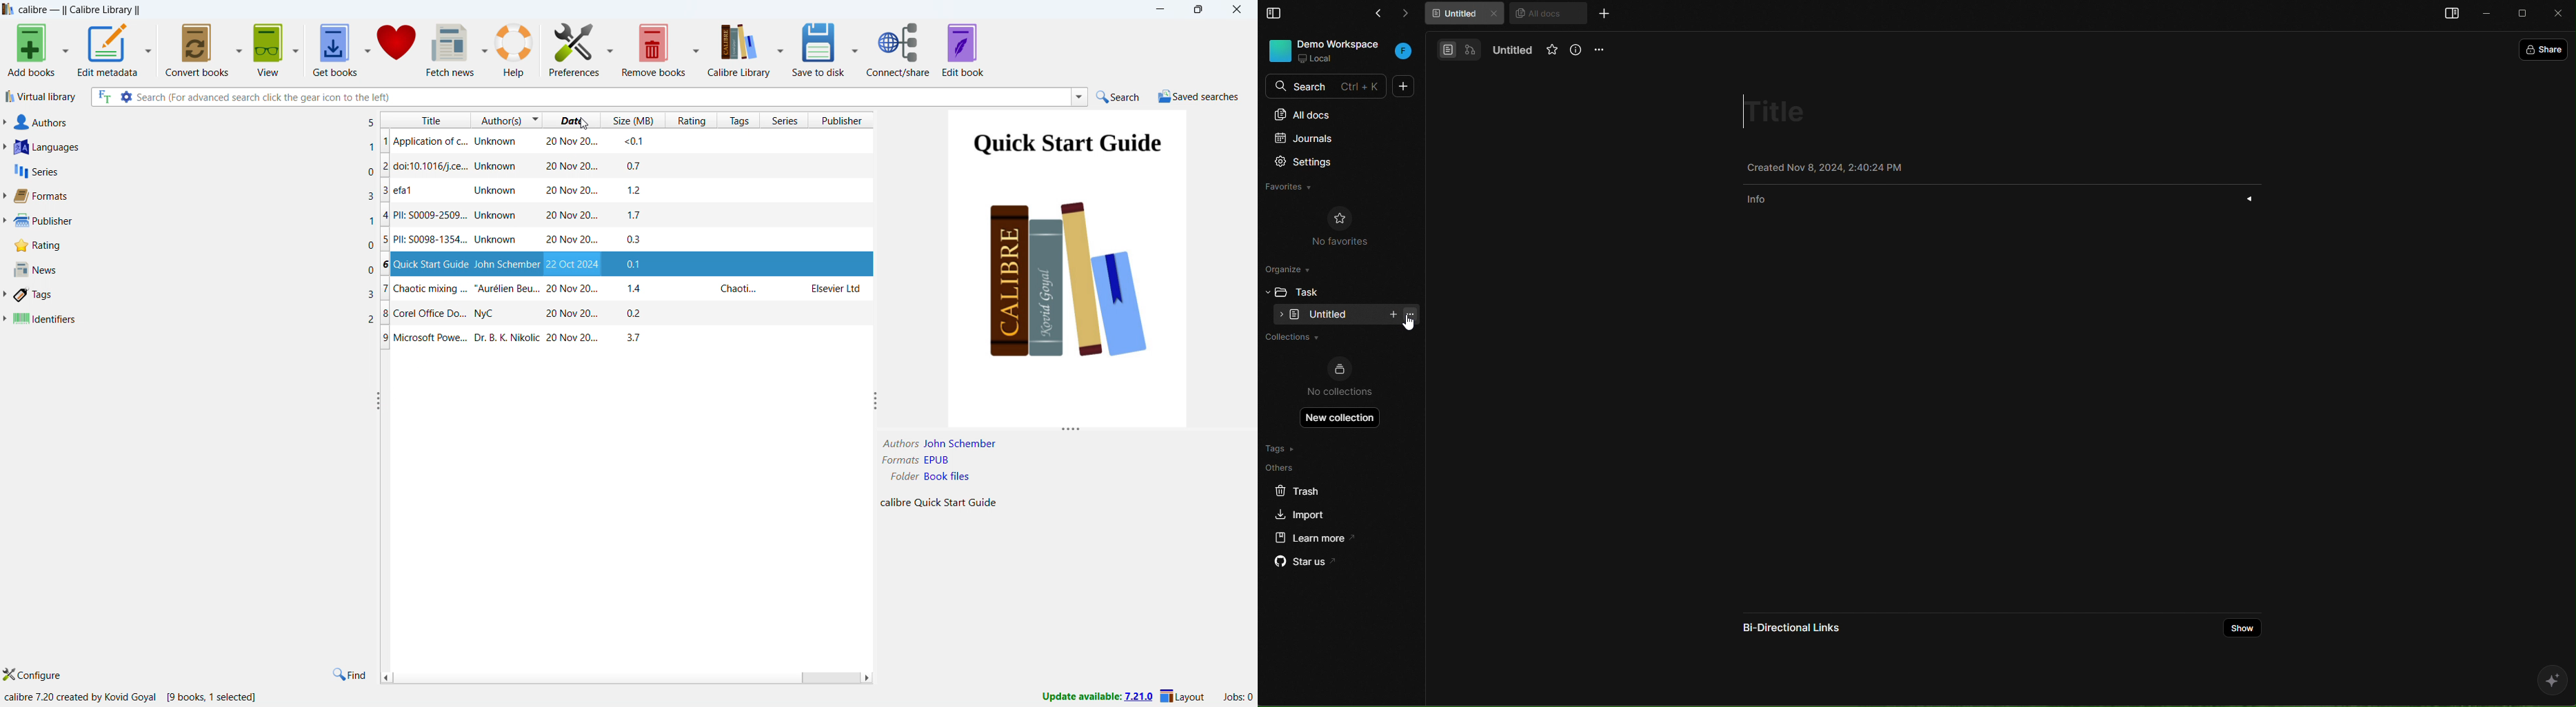 This screenshot has width=2576, height=728. What do you see at coordinates (569, 242) in the screenshot?
I see `20 Nov 20..` at bounding box center [569, 242].